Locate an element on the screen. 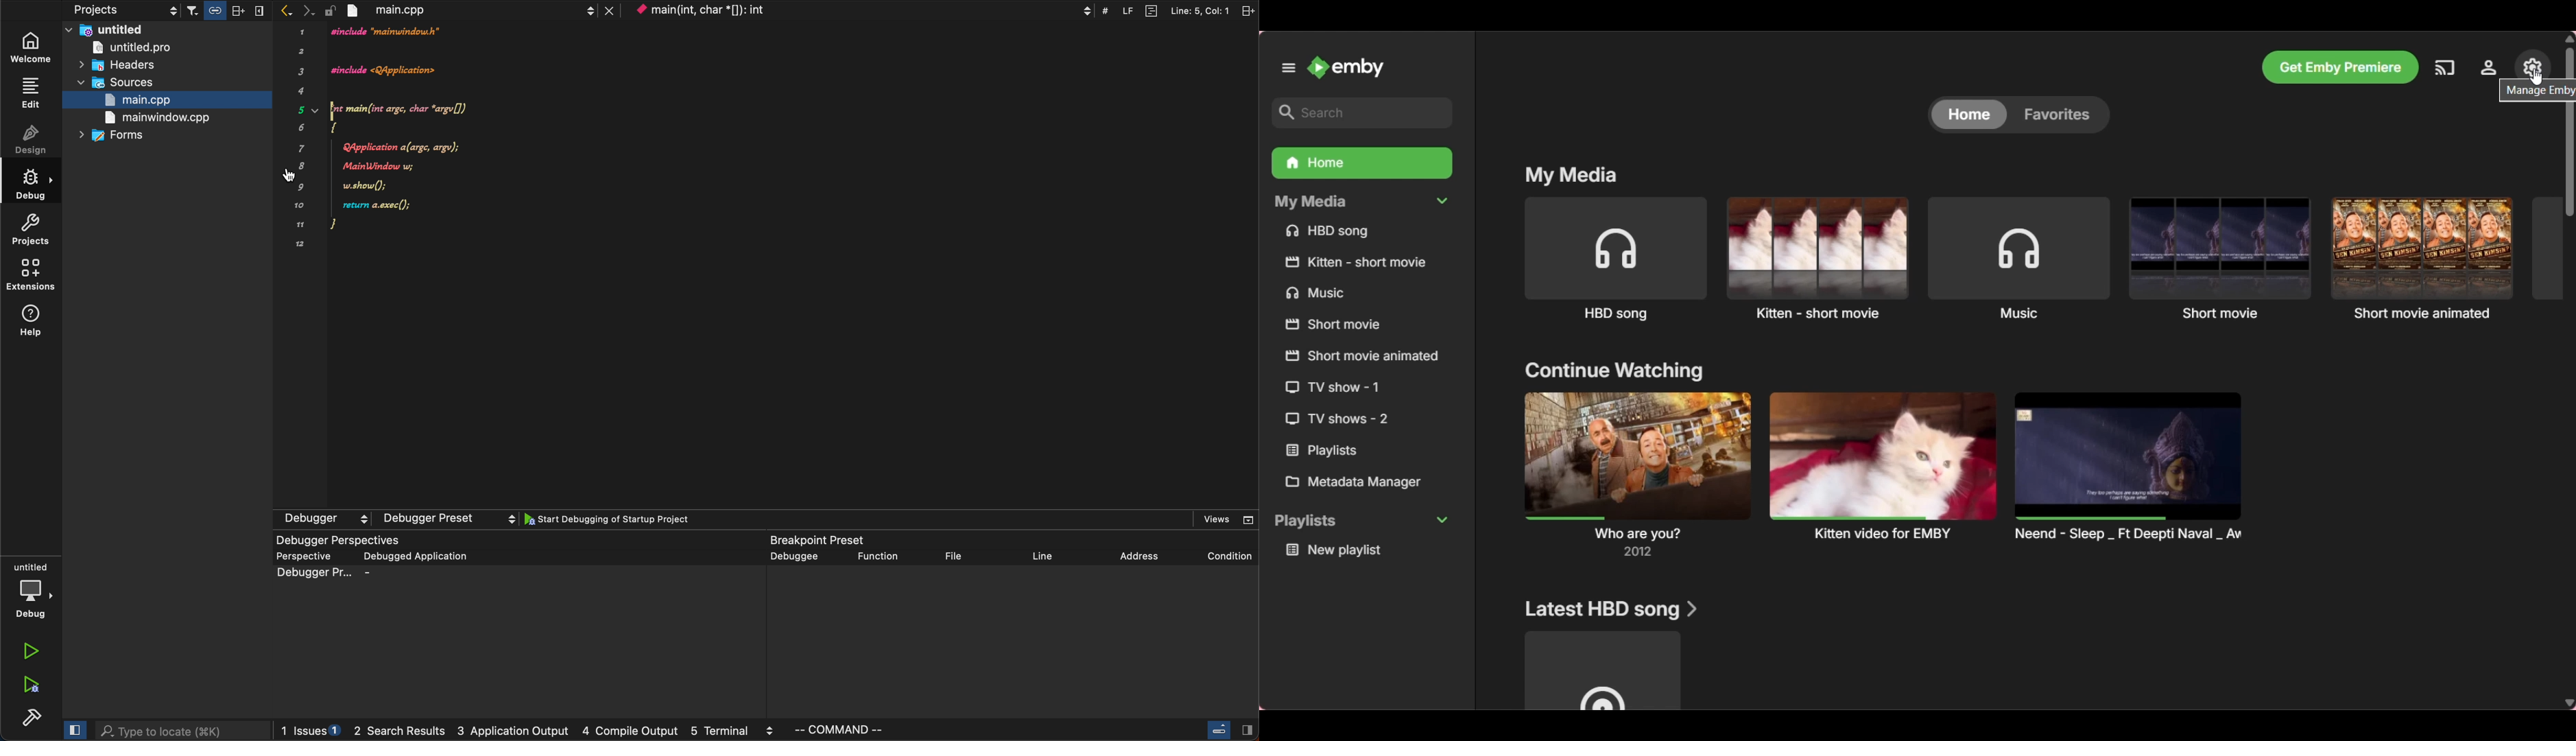 This screenshot has height=756, width=2576. Settings is located at coordinates (2488, 67).